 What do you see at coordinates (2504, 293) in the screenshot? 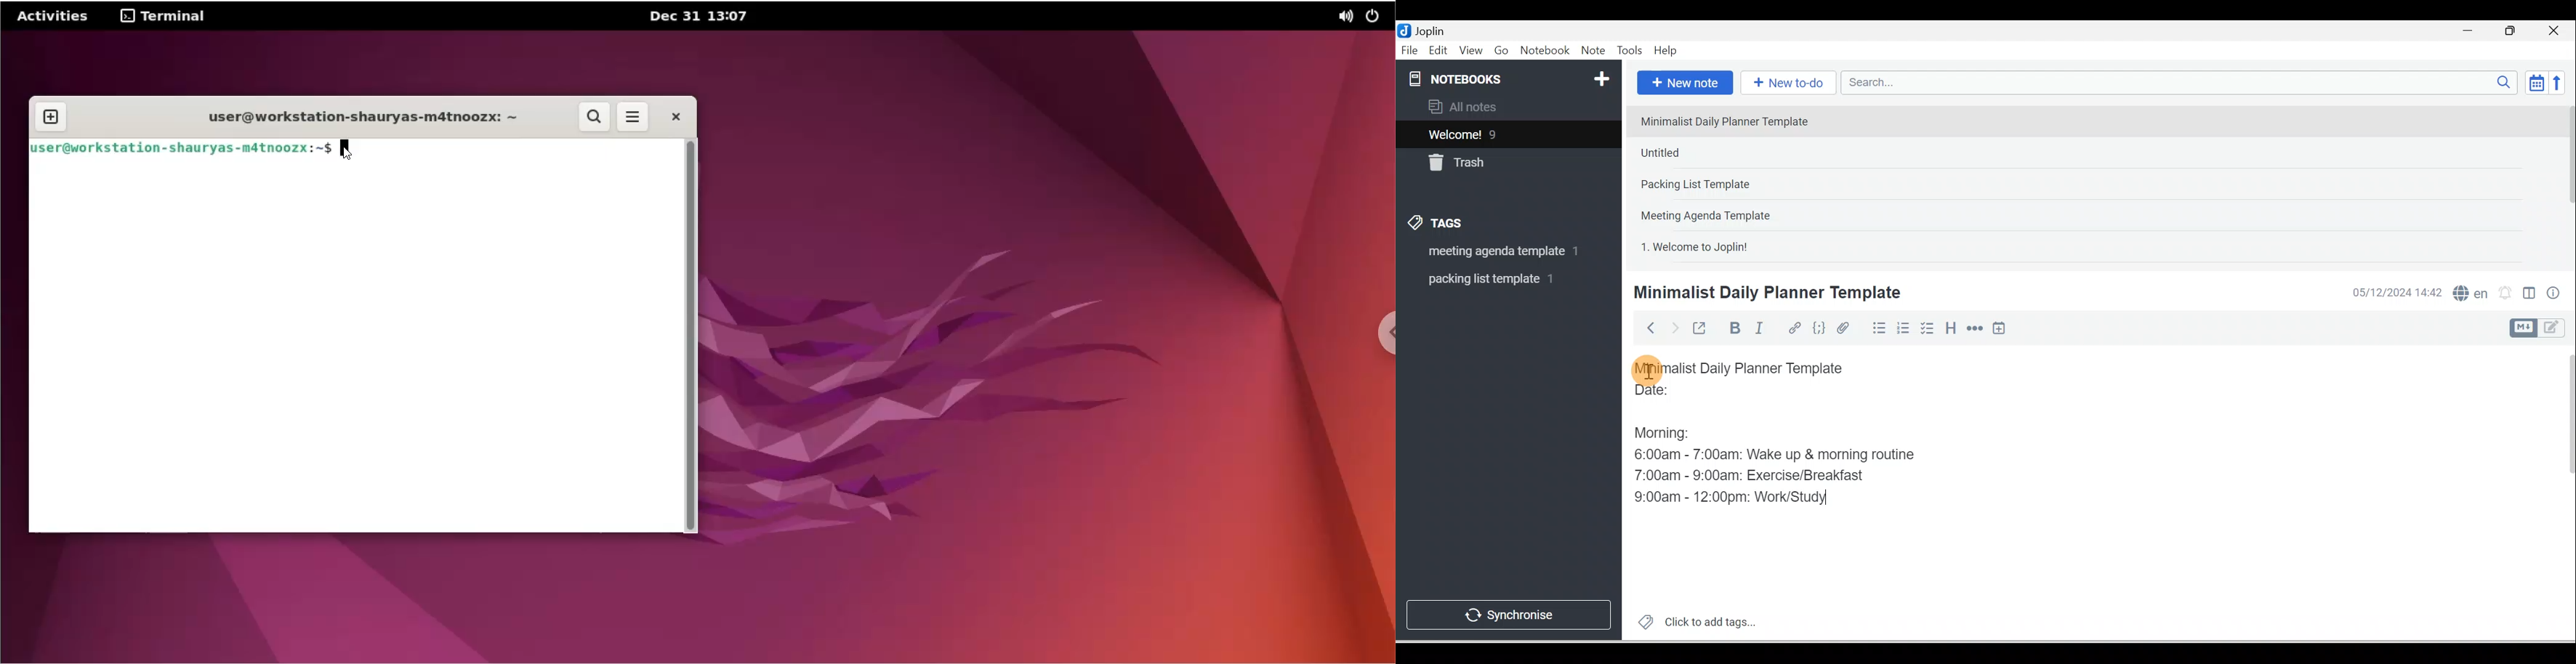
I see `Set alarm` at bounding box center [2504, 293].